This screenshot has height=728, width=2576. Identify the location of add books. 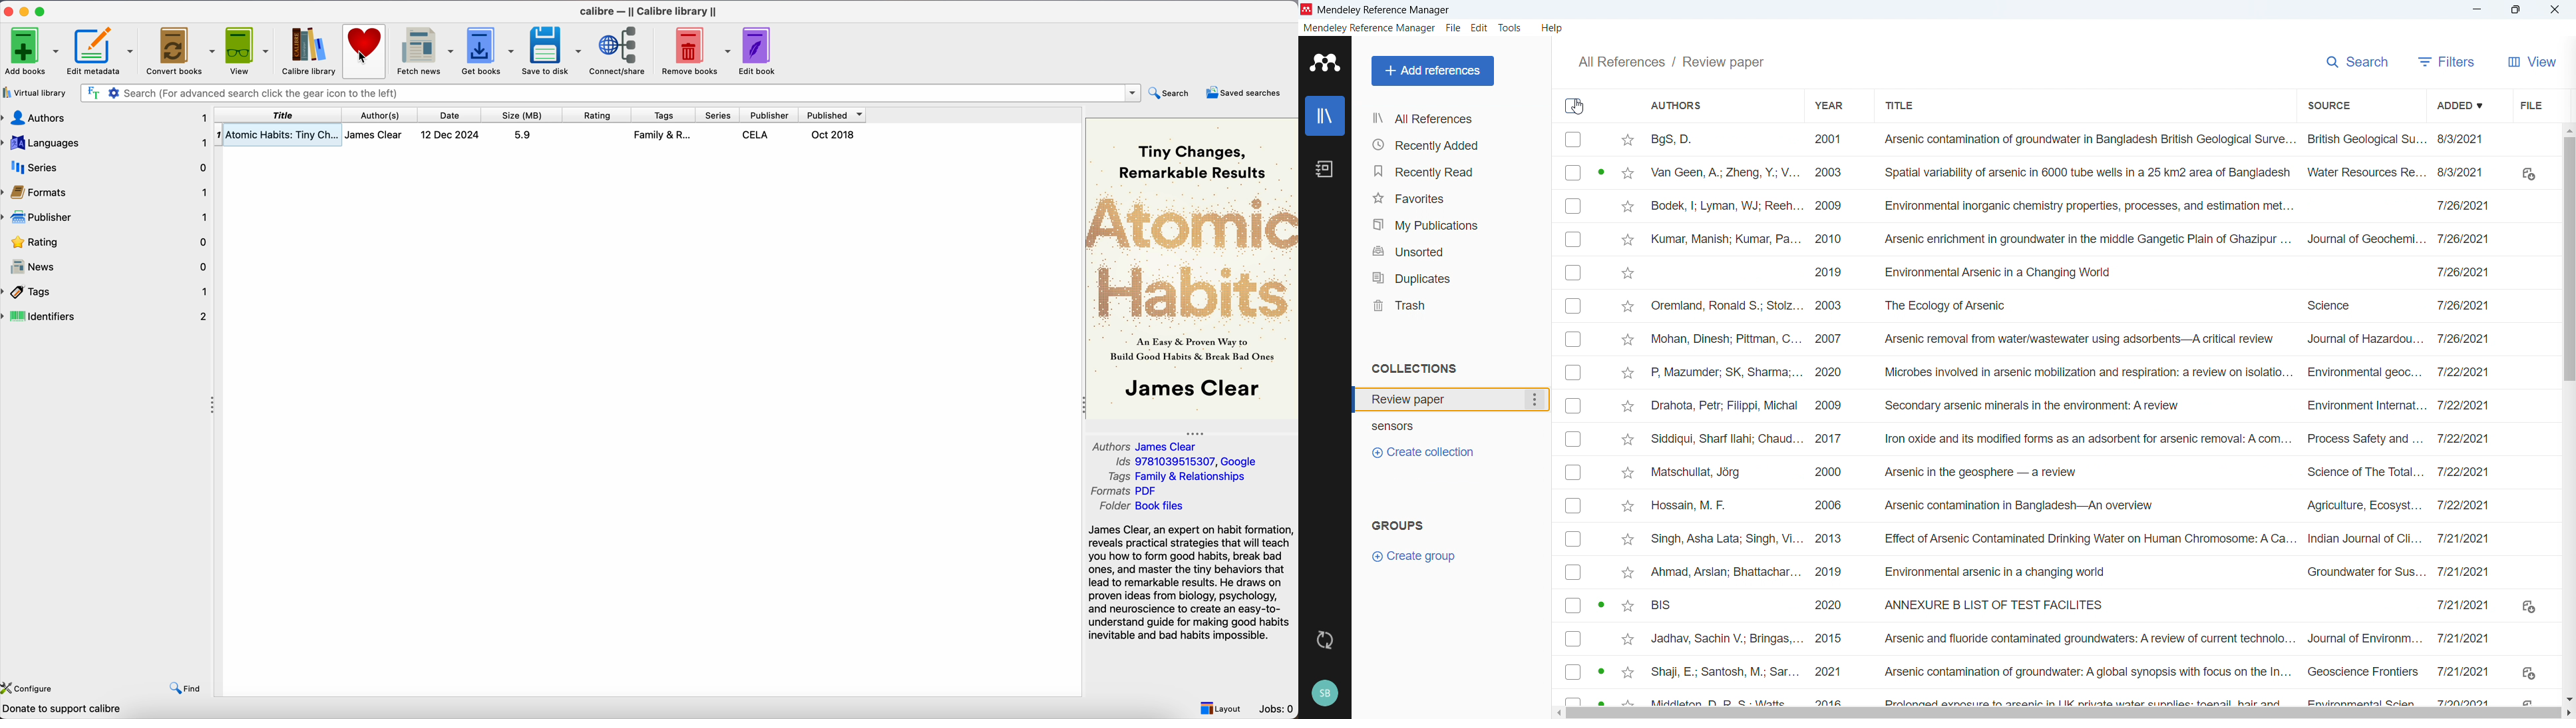
(32, 51).